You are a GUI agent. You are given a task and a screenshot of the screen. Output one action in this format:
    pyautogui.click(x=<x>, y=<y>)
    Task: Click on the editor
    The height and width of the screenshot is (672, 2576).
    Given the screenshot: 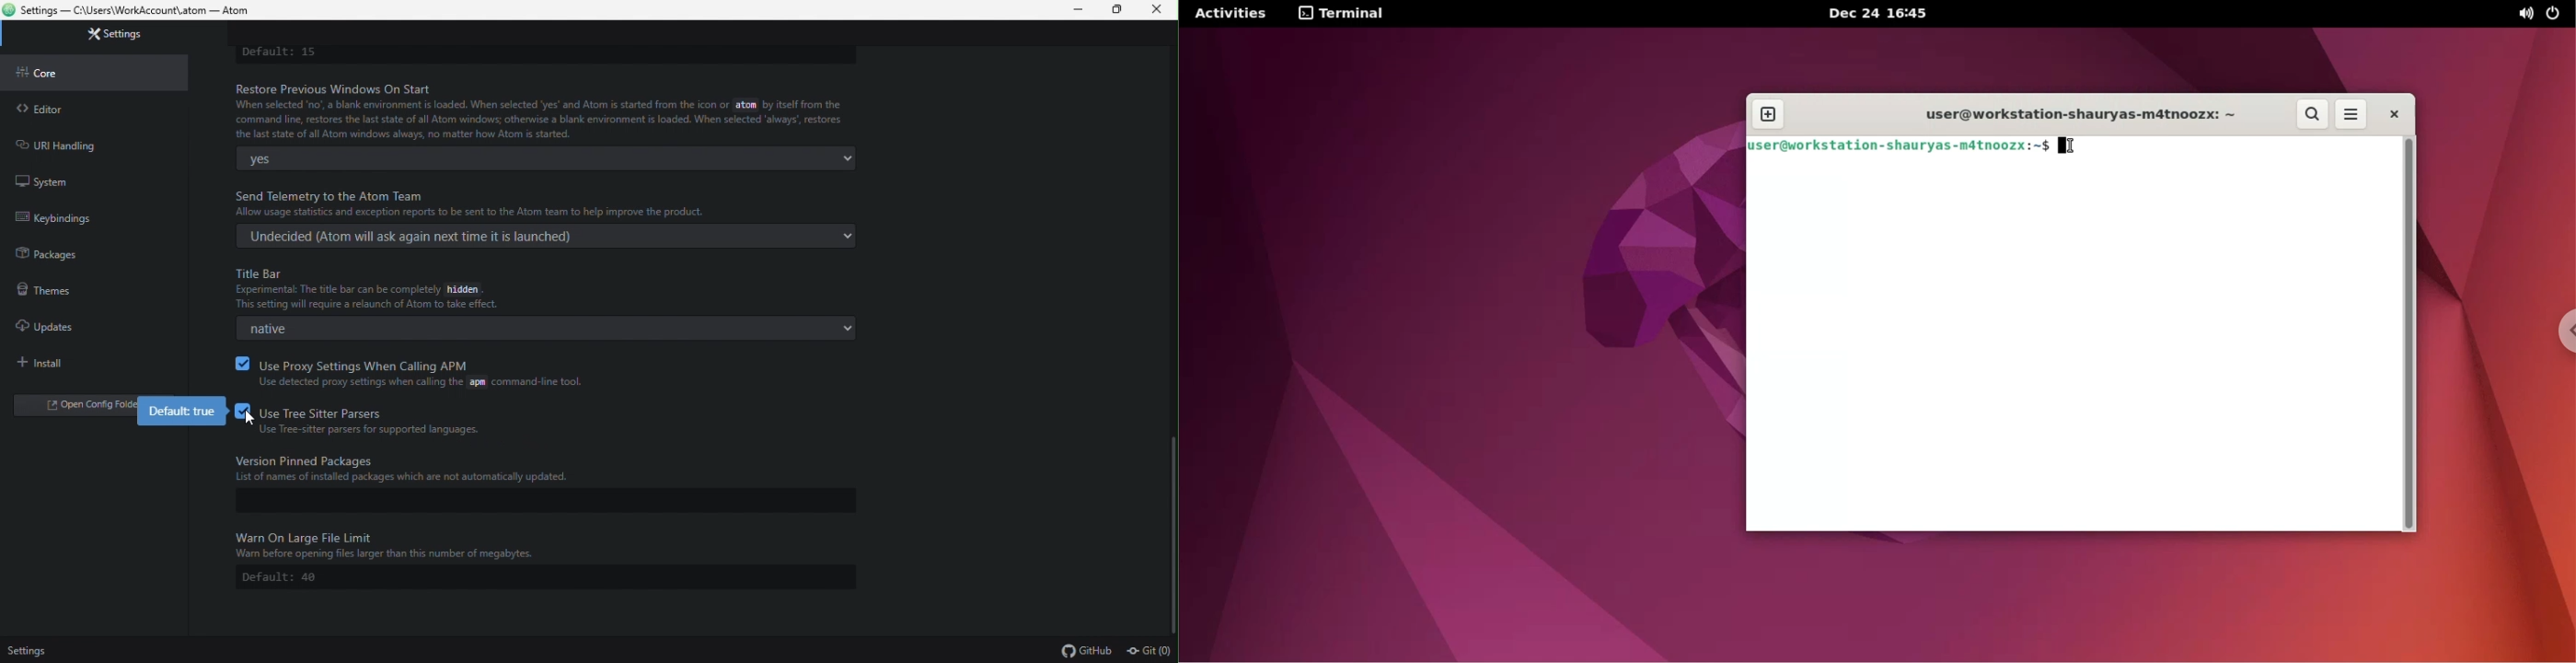 What is the action you would take?
    pyautogui.click(x=40, y=109)
    